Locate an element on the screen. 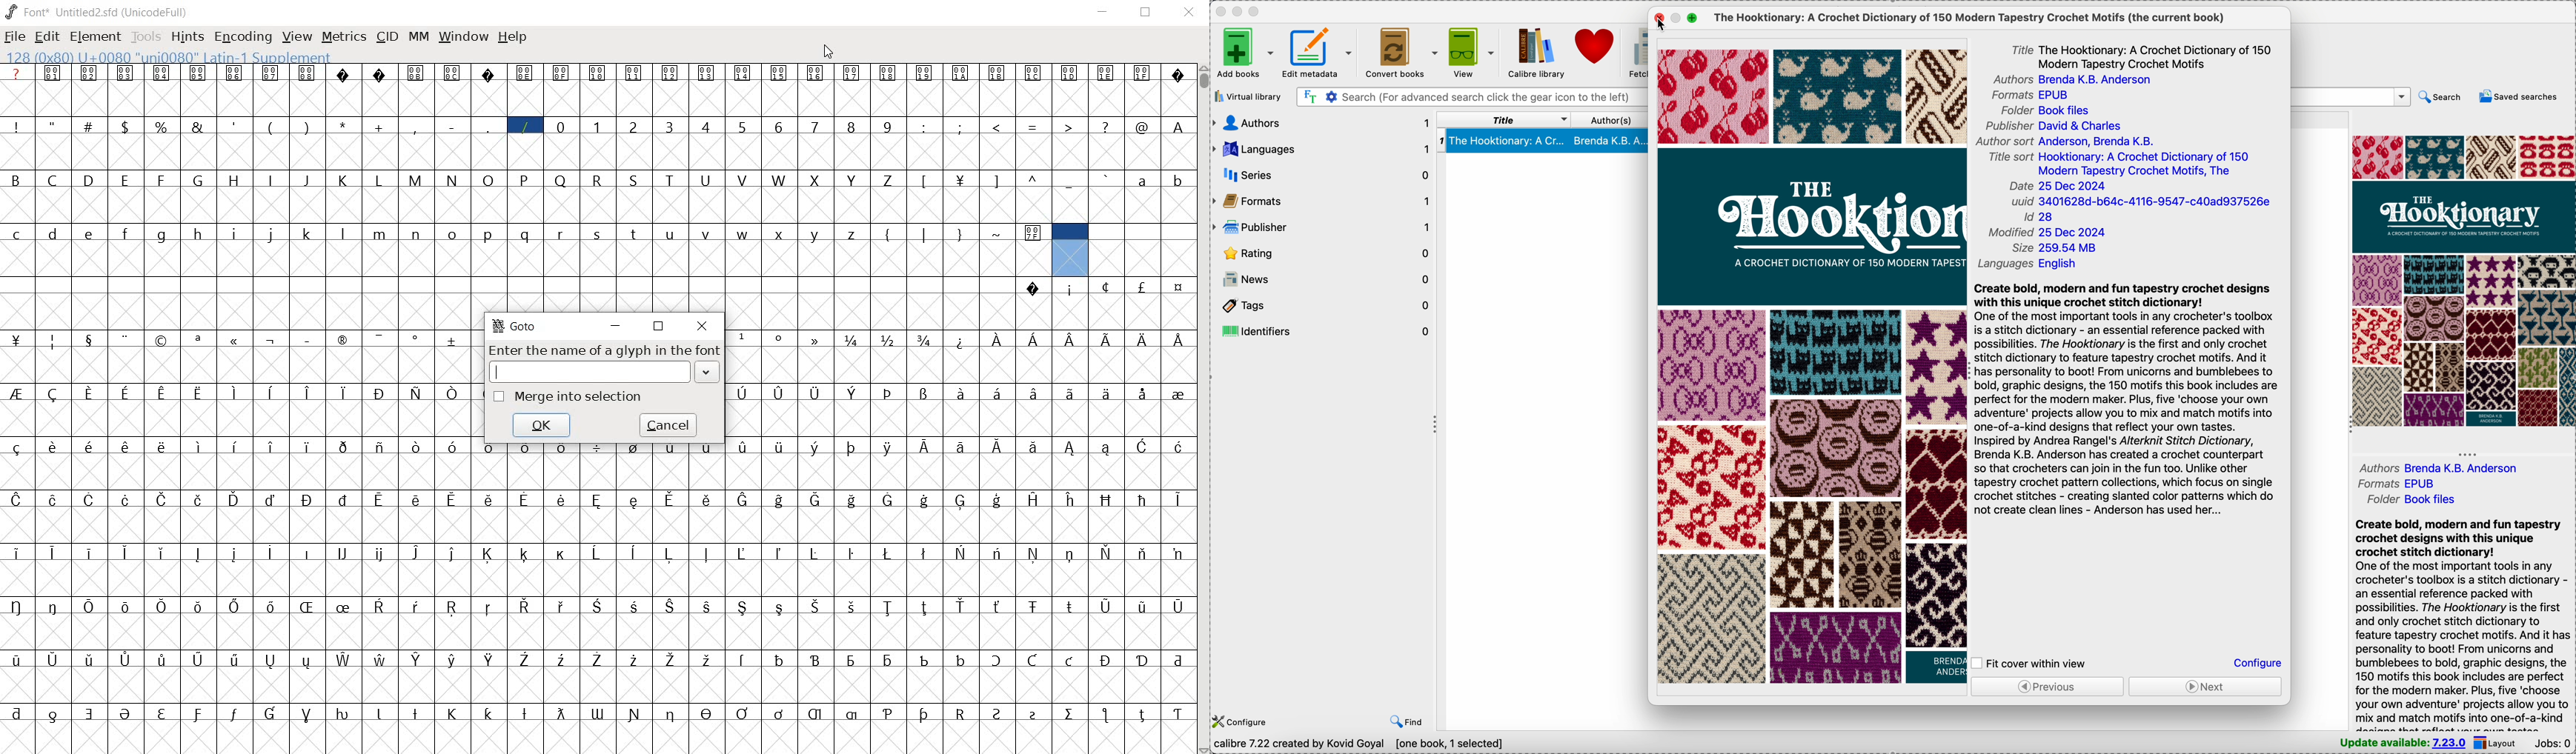 The width and height of the screenshot is (2576, 756). Symbol is located at coordinates (273, 713).